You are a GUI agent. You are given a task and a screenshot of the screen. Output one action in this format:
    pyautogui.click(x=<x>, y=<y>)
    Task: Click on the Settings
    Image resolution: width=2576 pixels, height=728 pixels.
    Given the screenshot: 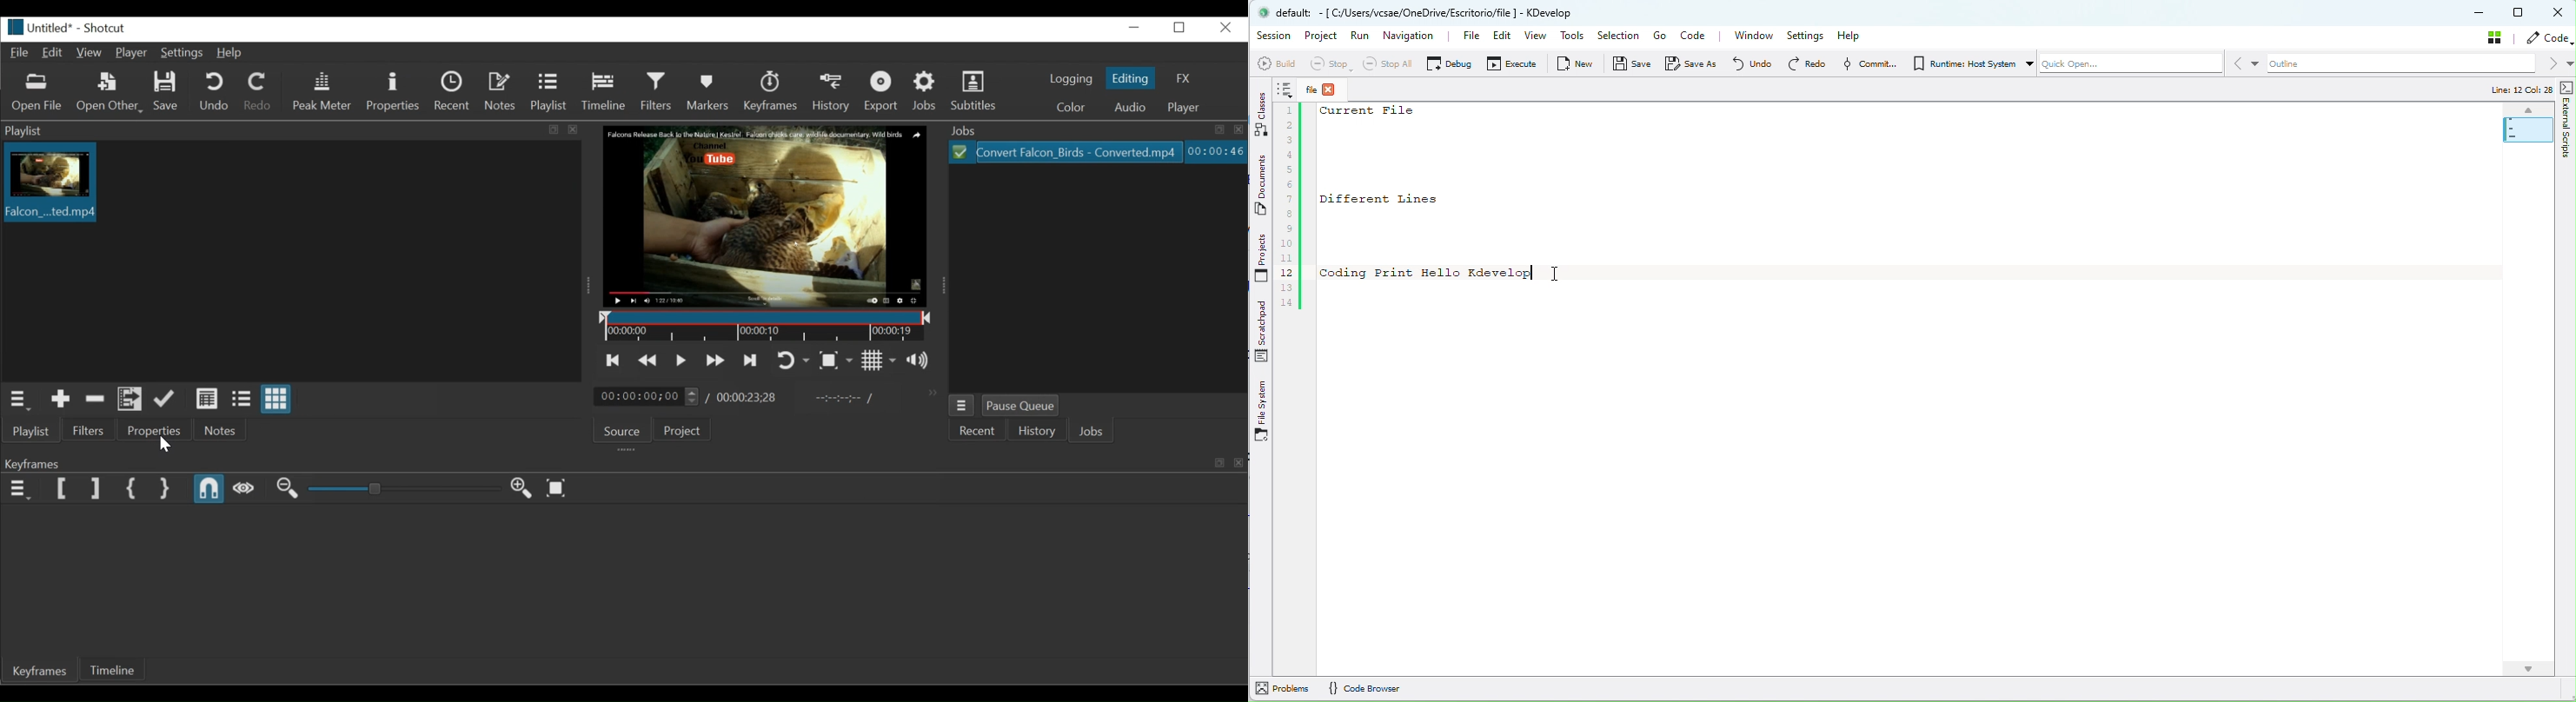 What is the action you would take?
    pyautogui.click(x=182, y=53)
    